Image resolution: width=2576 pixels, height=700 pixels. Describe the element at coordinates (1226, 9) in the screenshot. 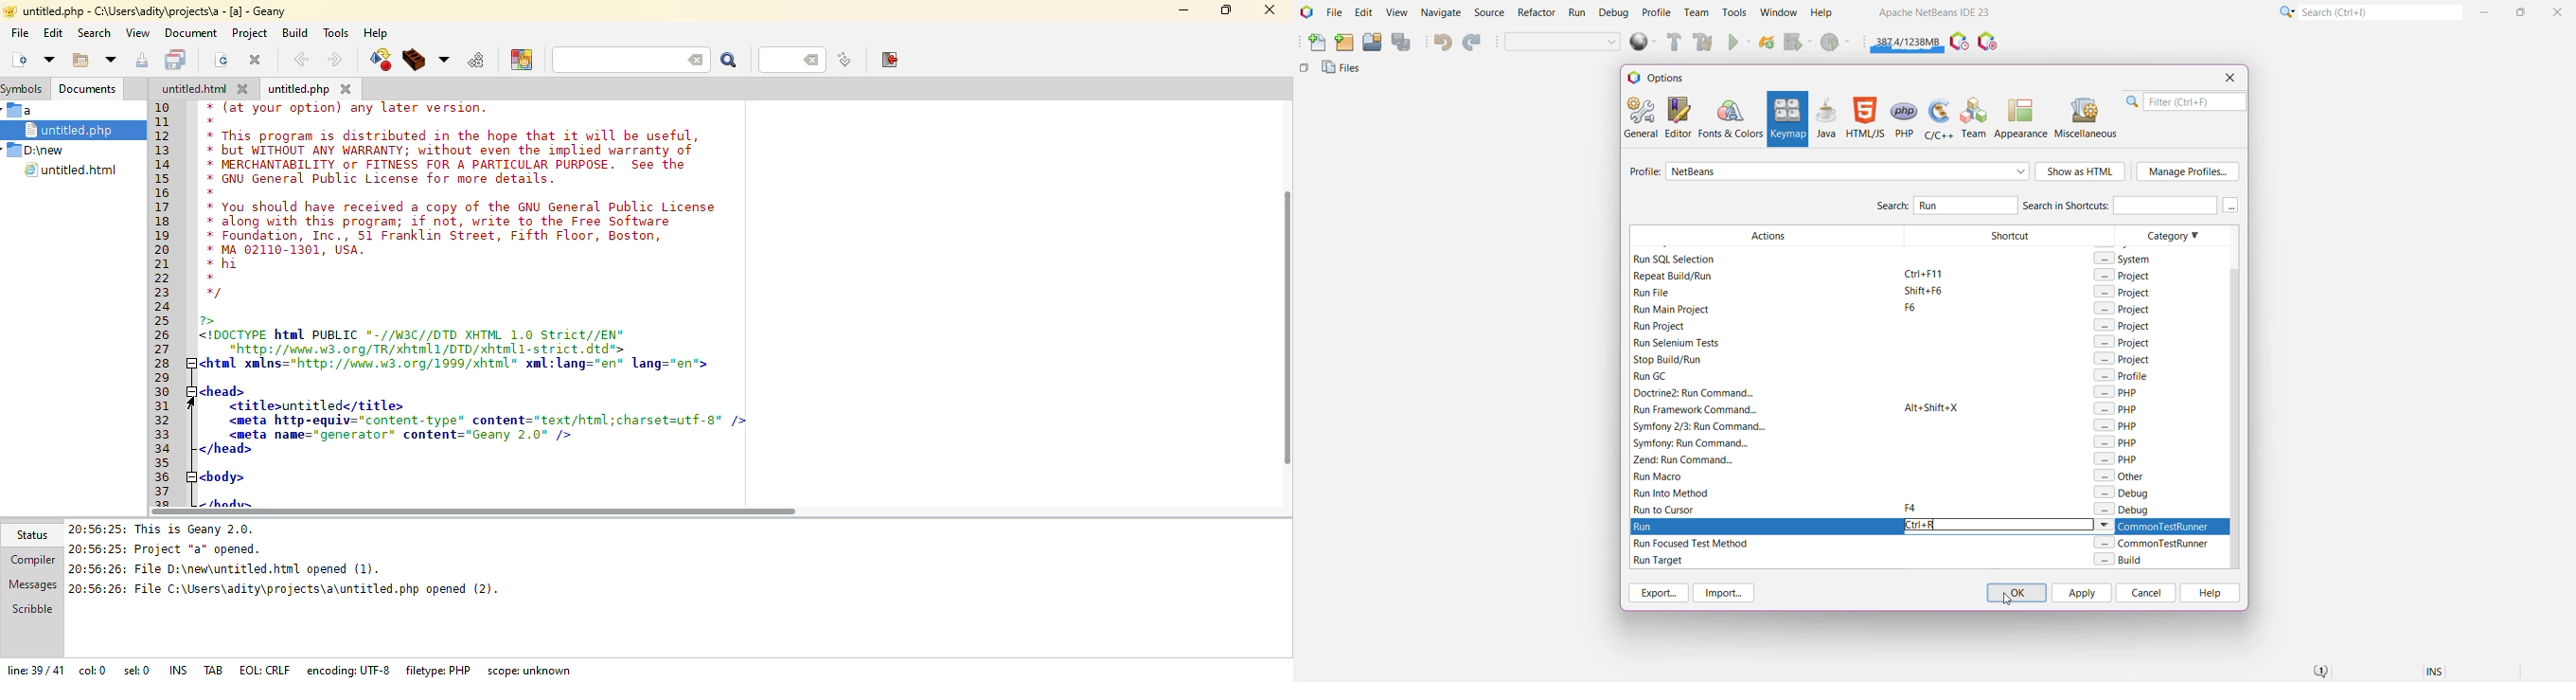

I see `maximize` at that location.